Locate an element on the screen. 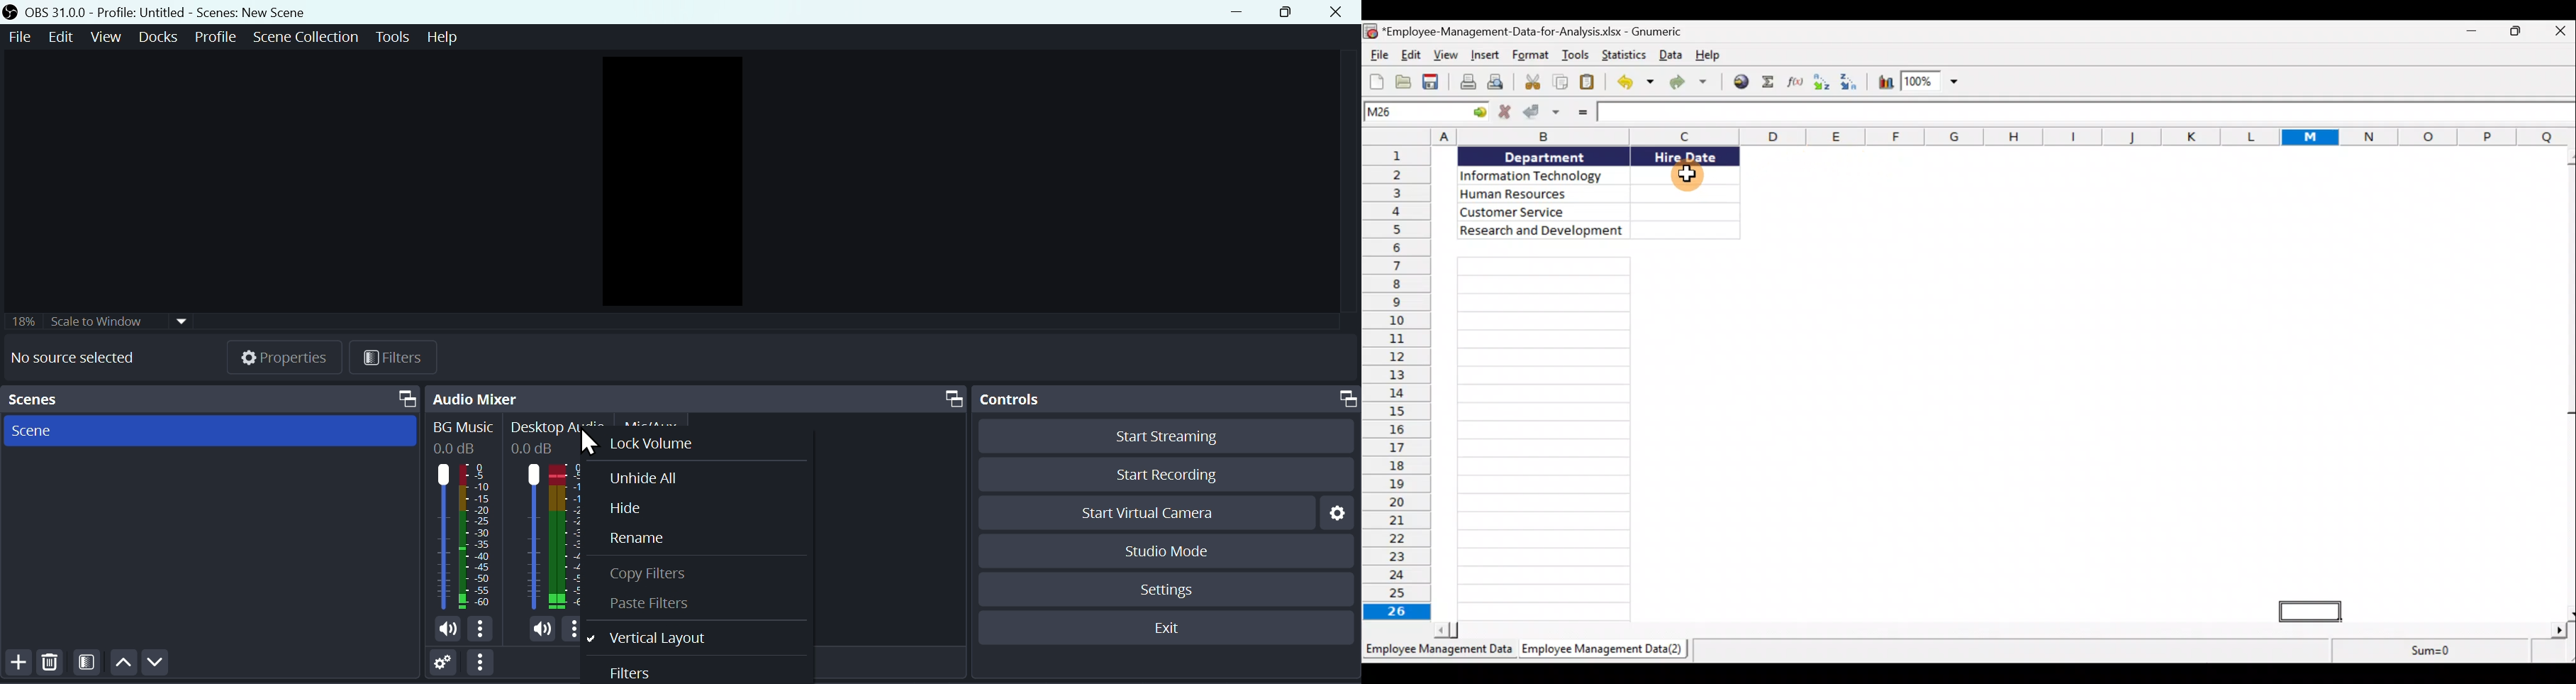  Sum into the current cell is located at coordinates (1772, 82).